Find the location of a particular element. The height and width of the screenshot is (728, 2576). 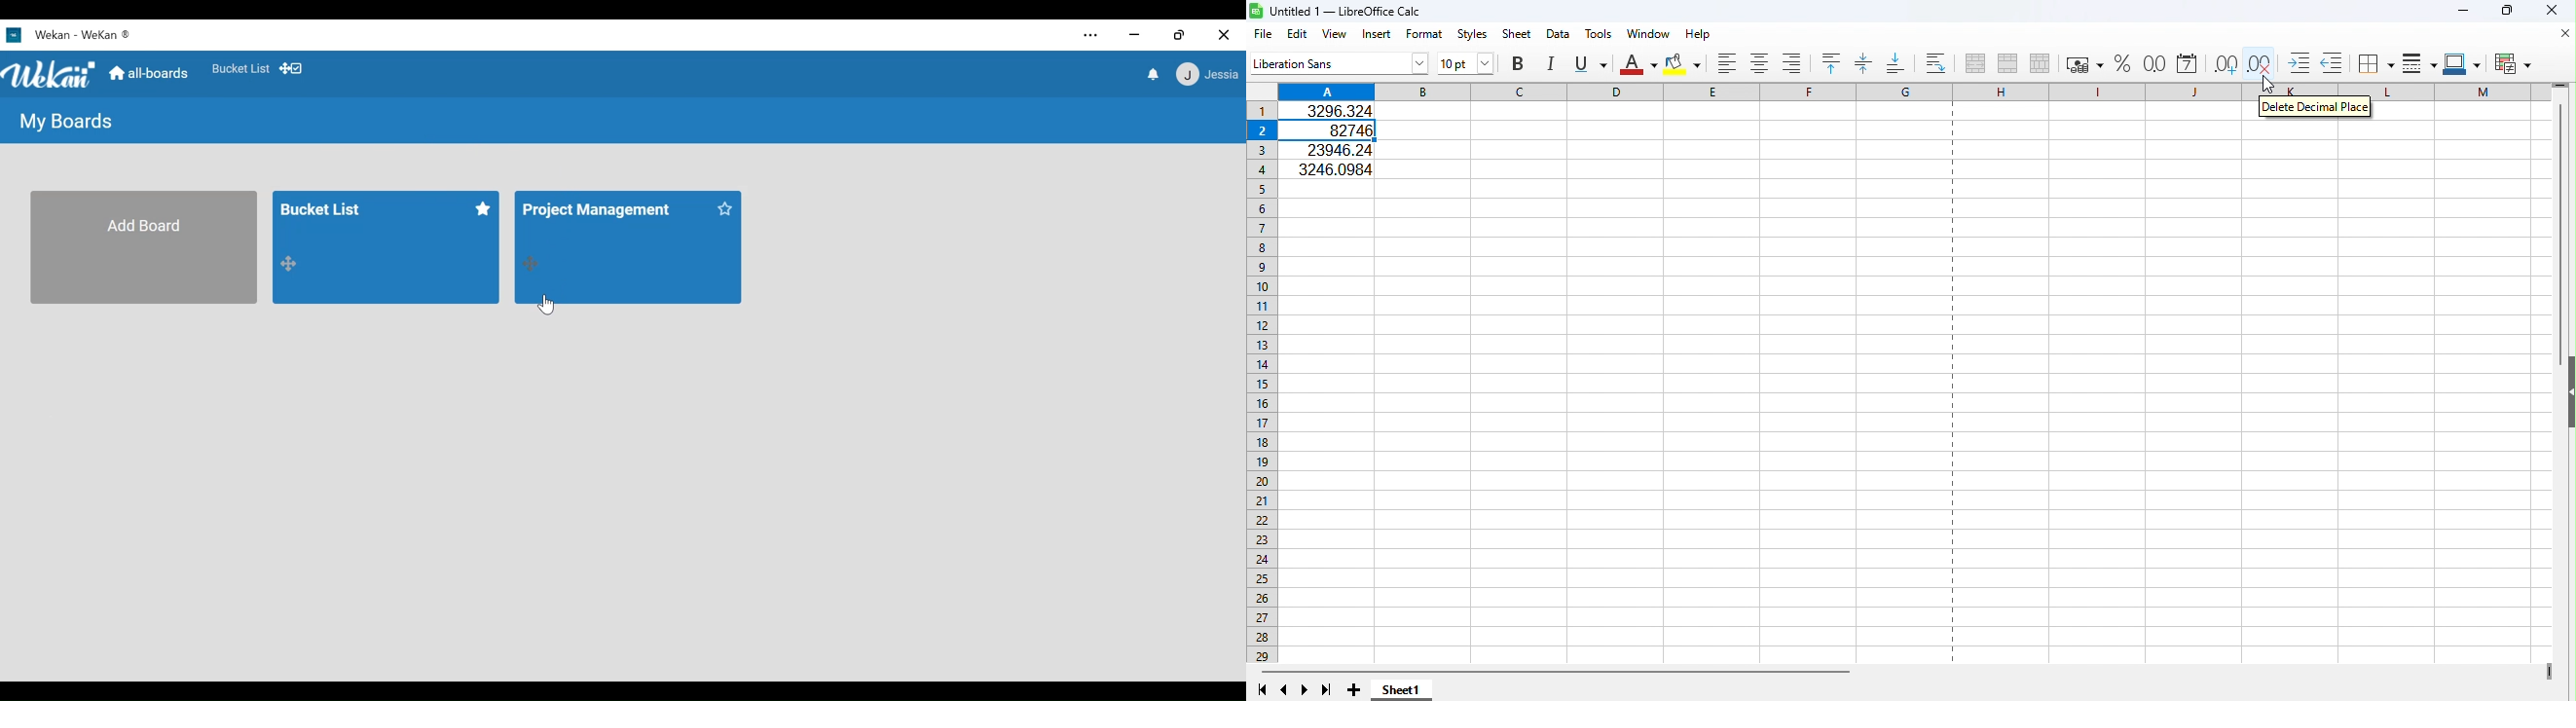

Unmerge cells is located at coordinates (2040, 64).